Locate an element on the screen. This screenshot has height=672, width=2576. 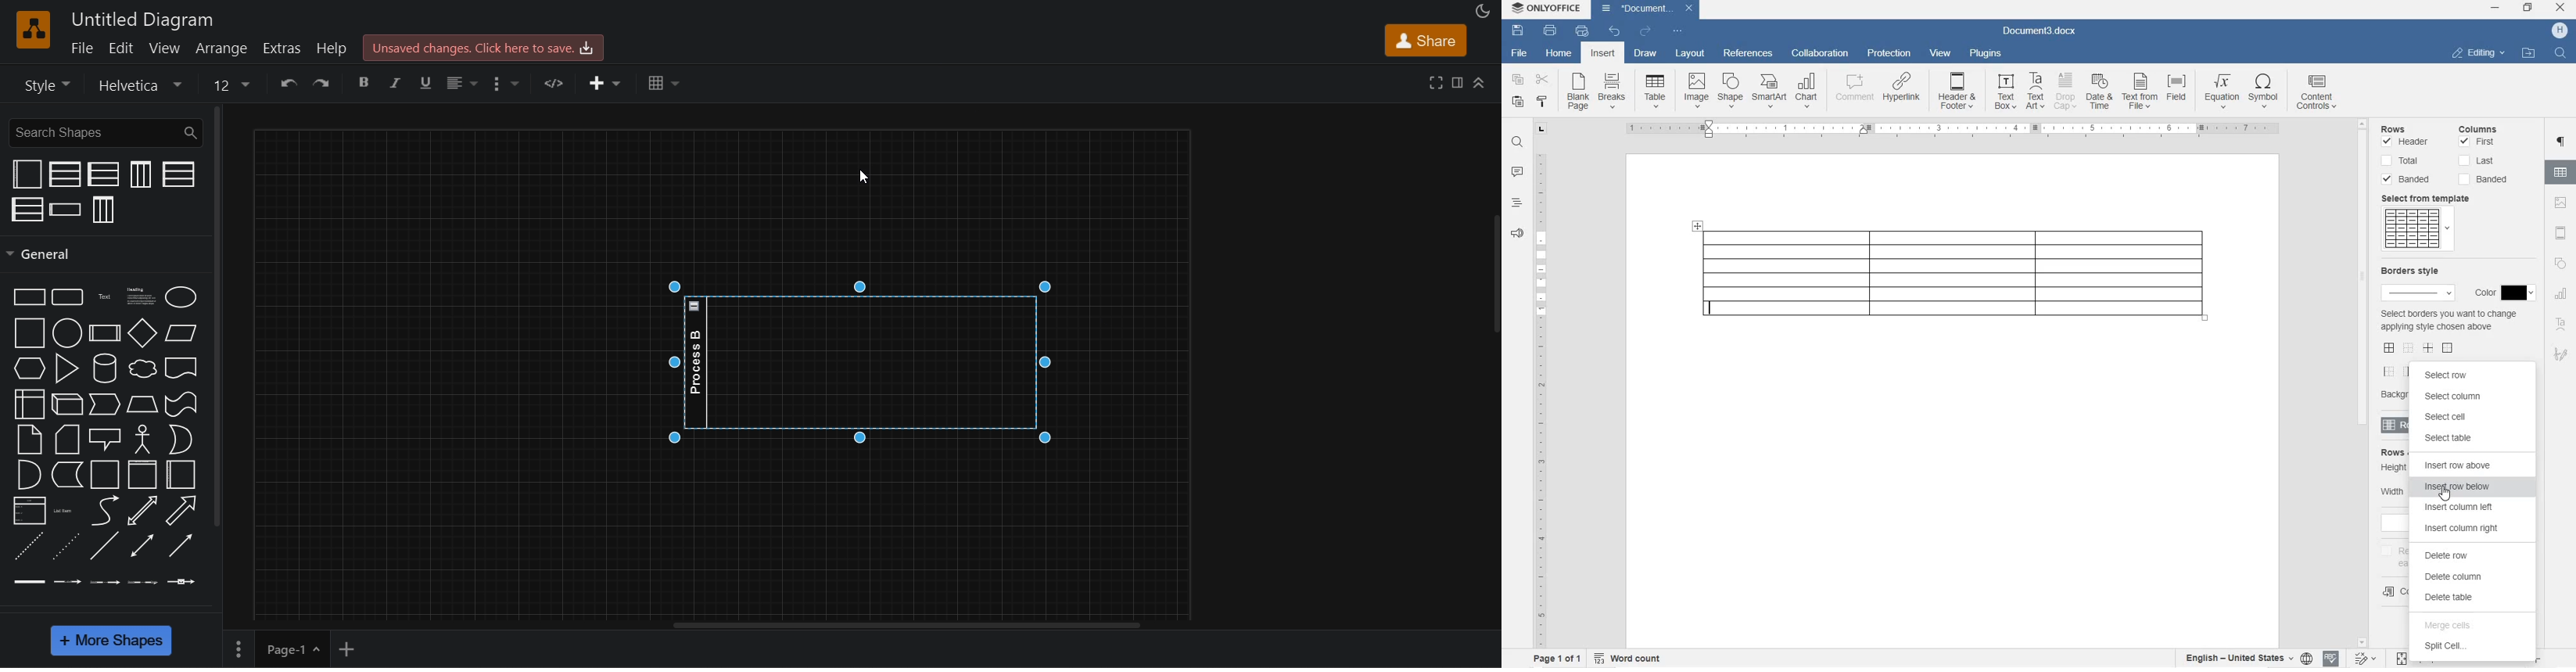
add formula is located at coordinates (2391, 523).